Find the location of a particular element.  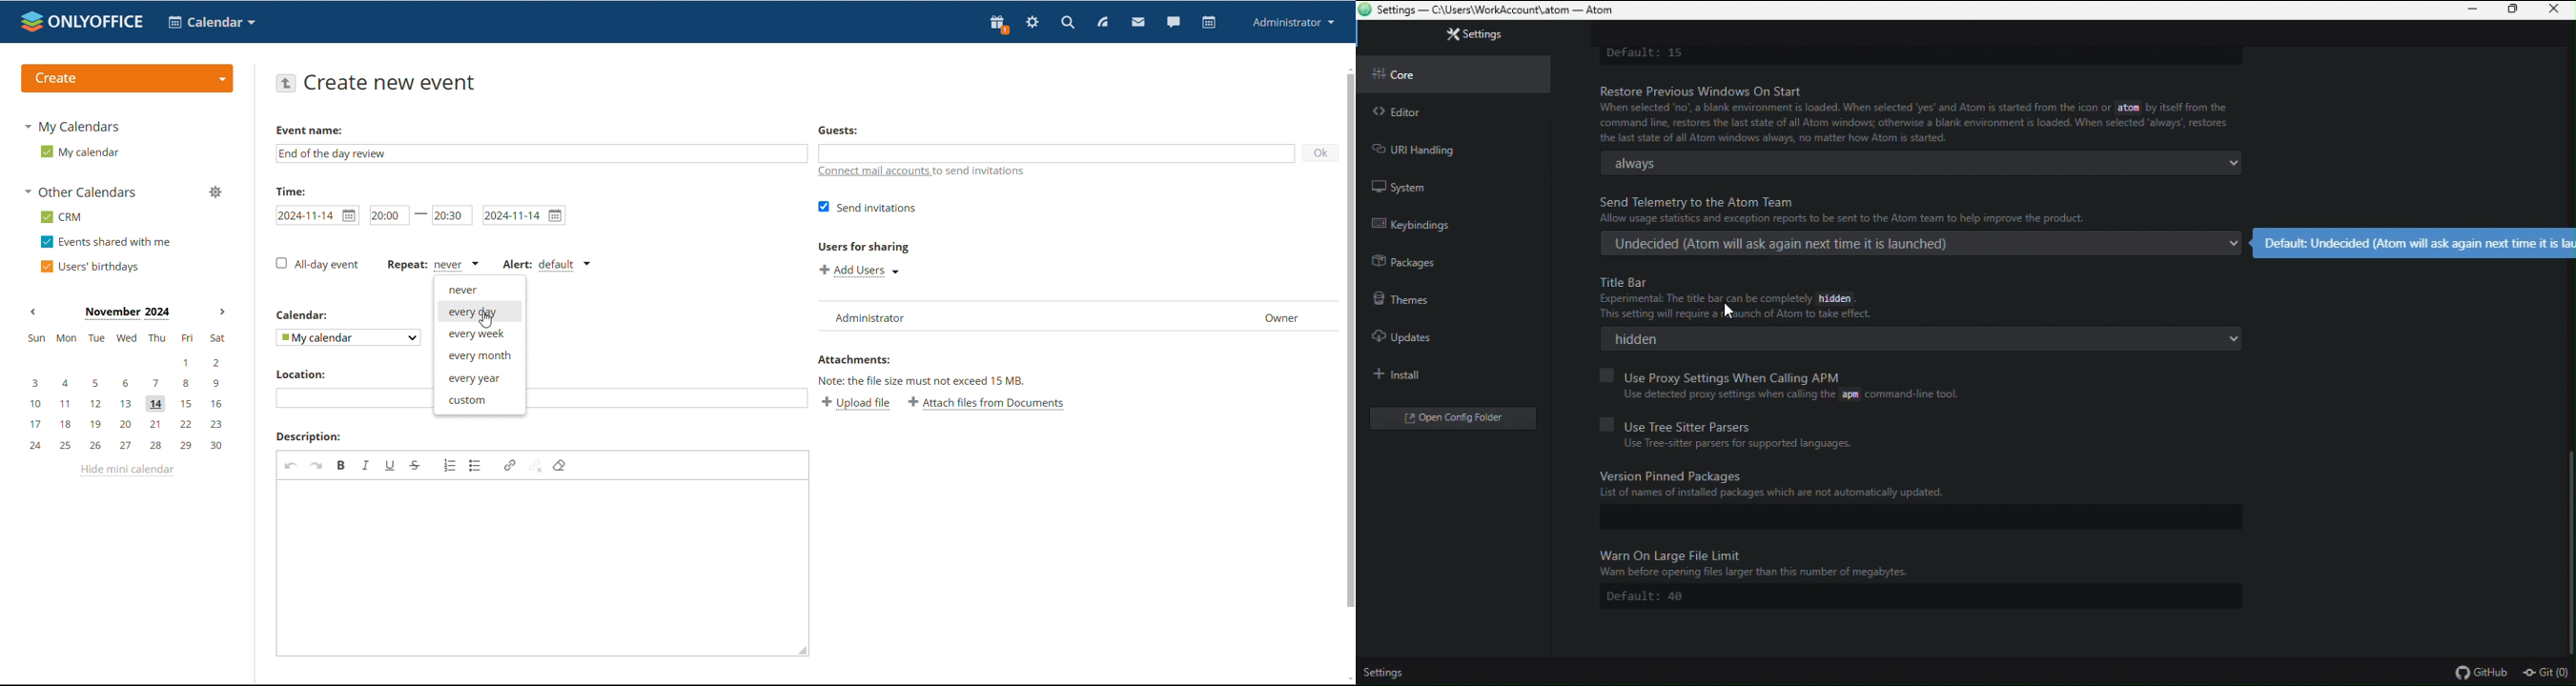

custom is located at coordinates (479, 400).